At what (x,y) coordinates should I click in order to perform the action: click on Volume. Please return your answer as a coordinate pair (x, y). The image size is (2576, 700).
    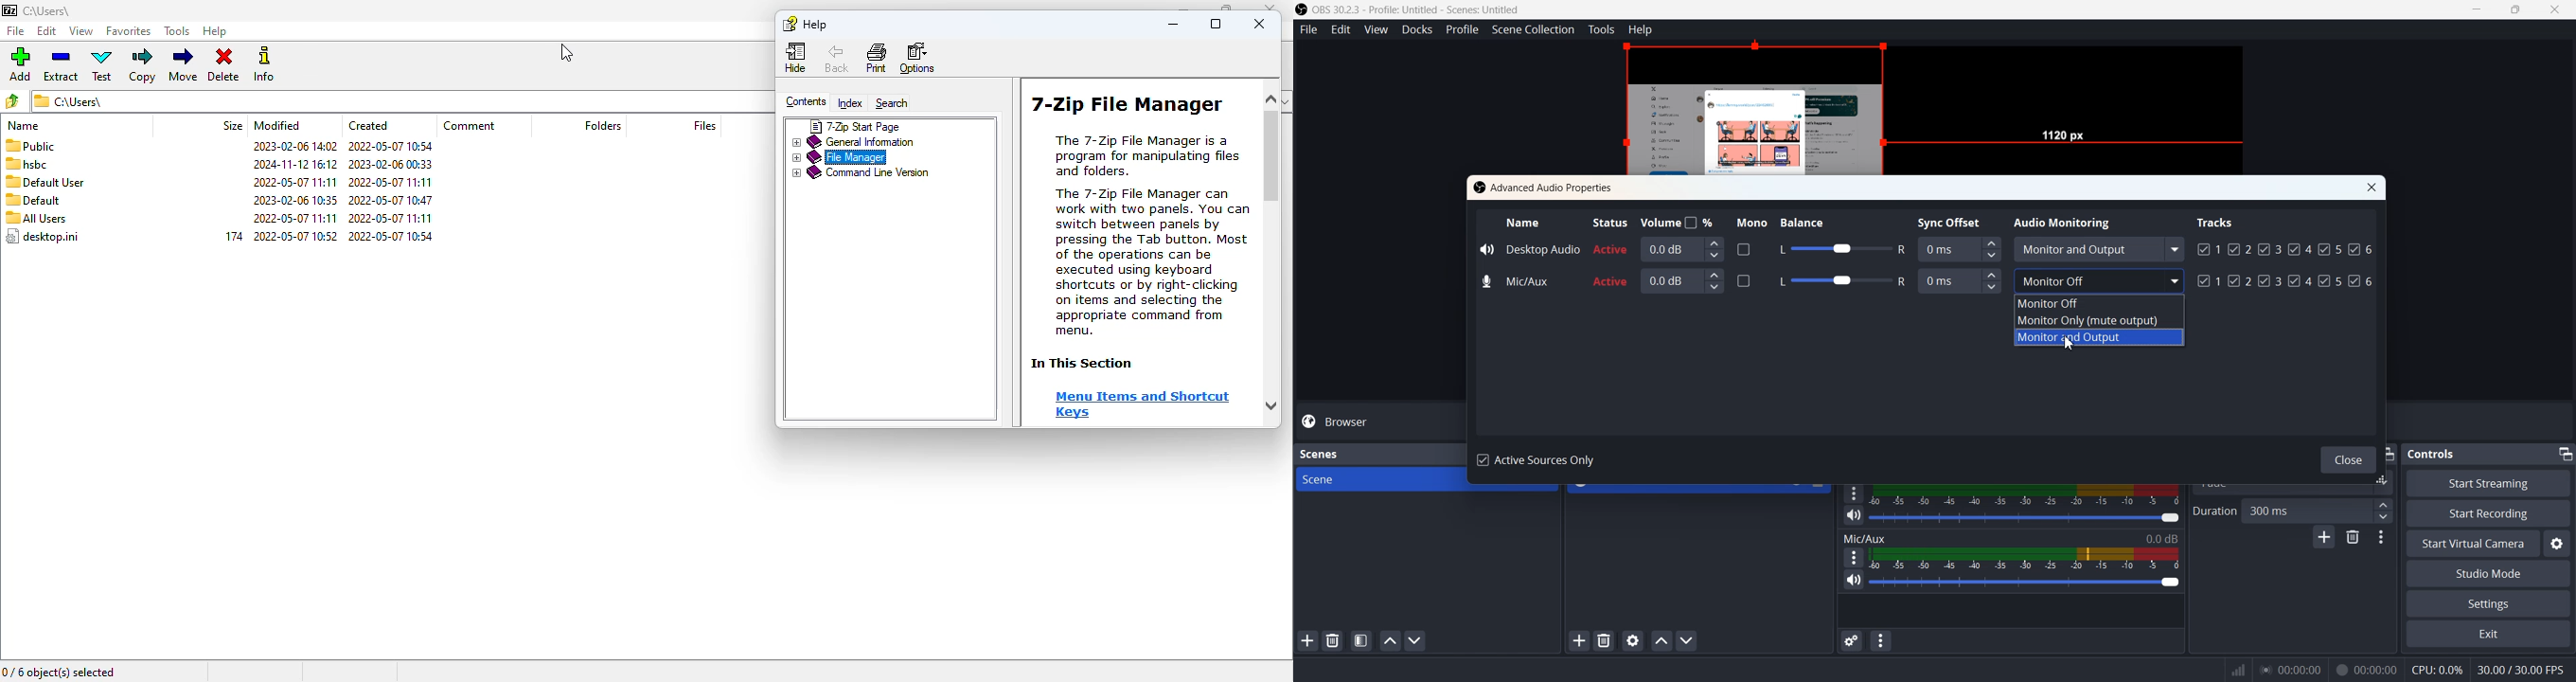
    Looking at the image, I should click on (1679, 221).